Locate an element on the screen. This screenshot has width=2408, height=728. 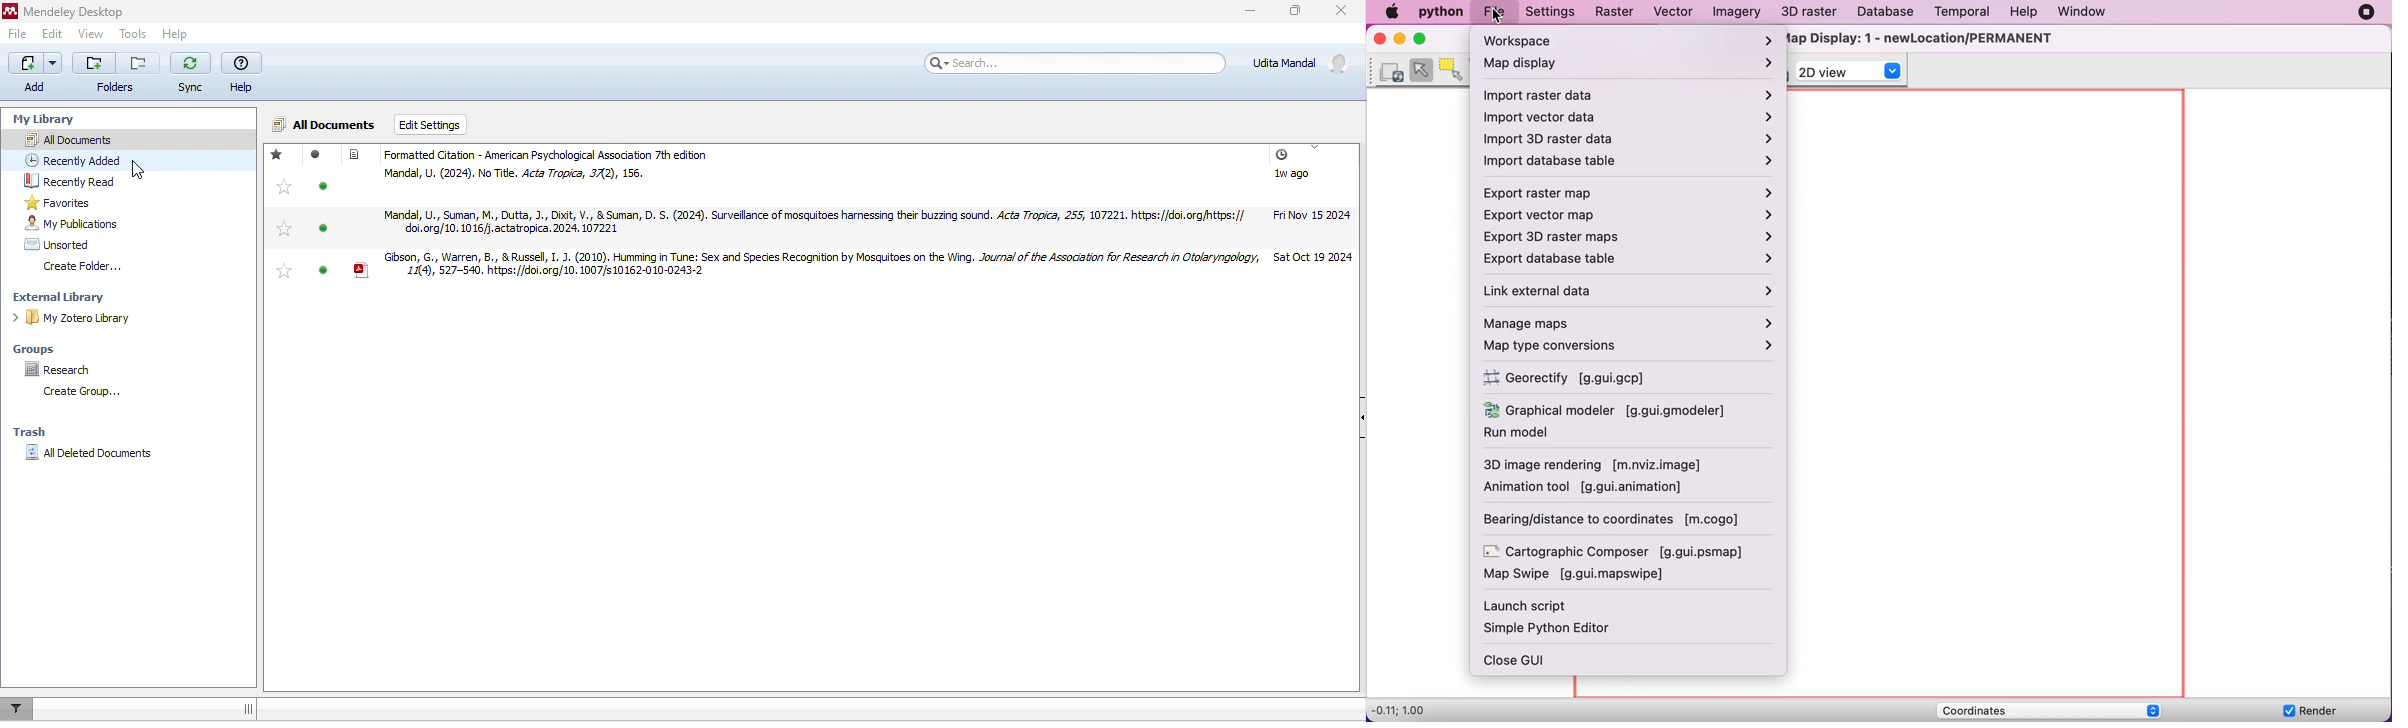
recently added is located at coordinates (81, 160).